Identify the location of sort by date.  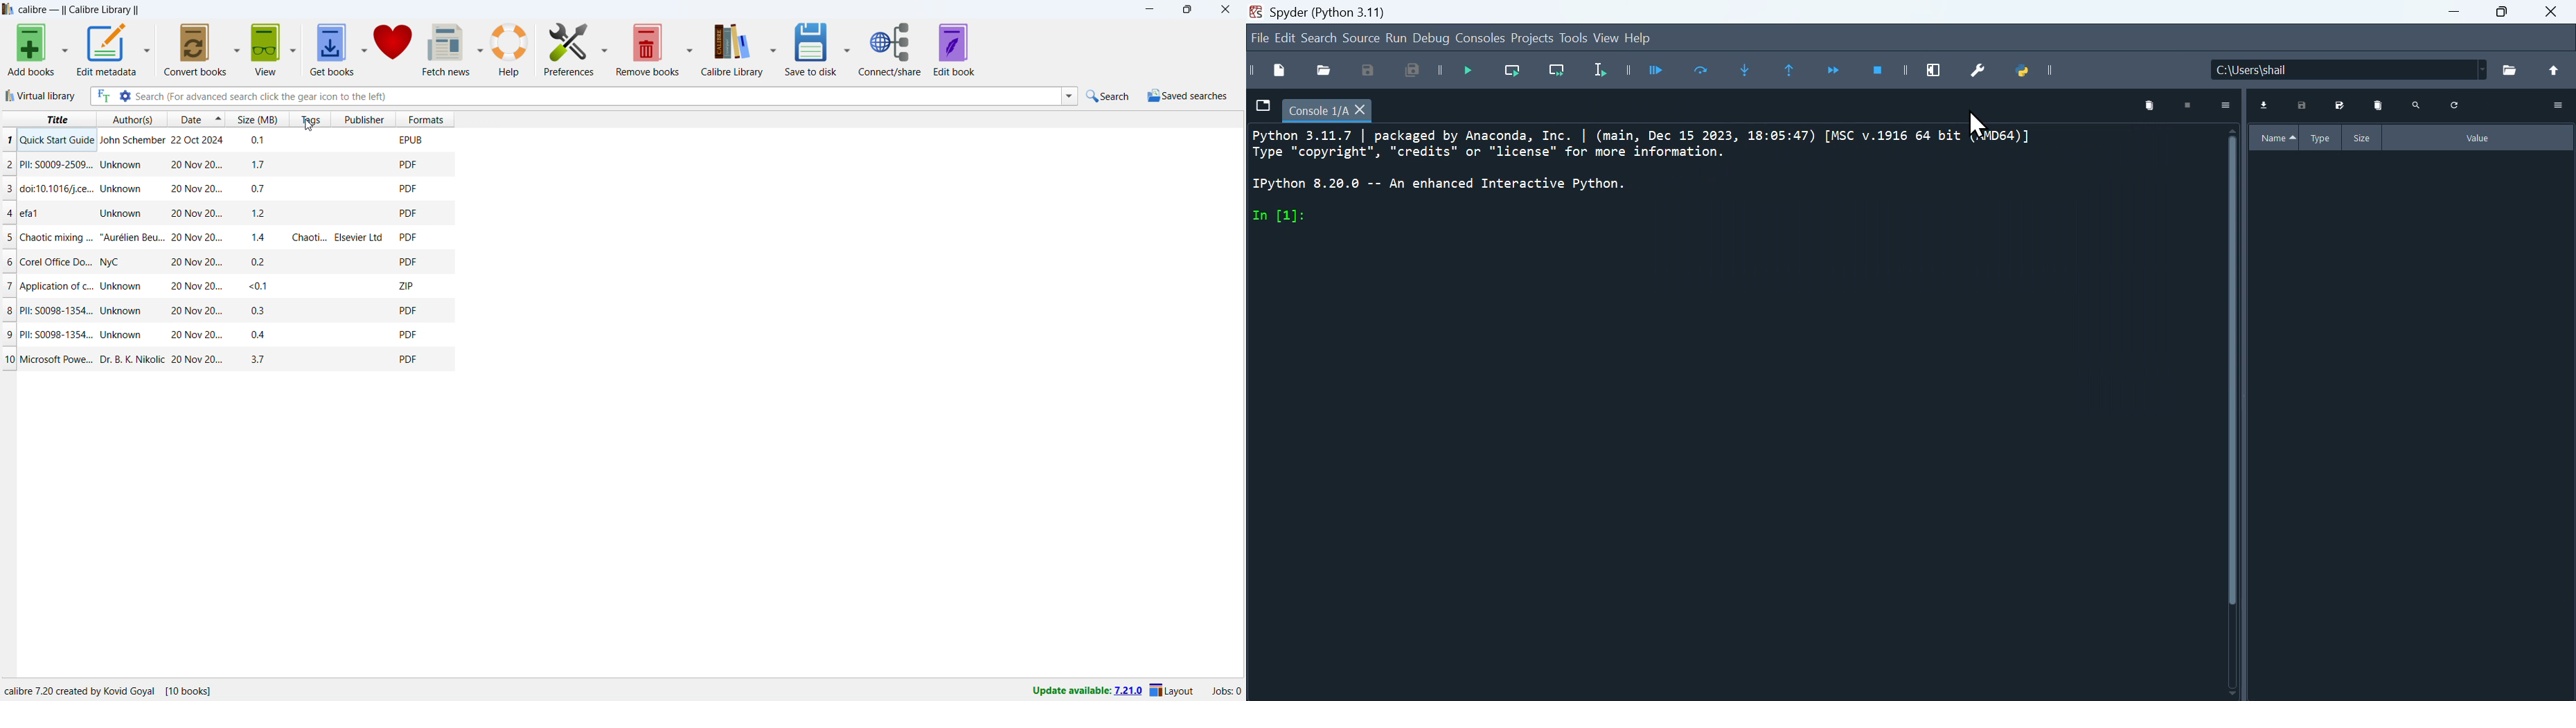
(190, 119).